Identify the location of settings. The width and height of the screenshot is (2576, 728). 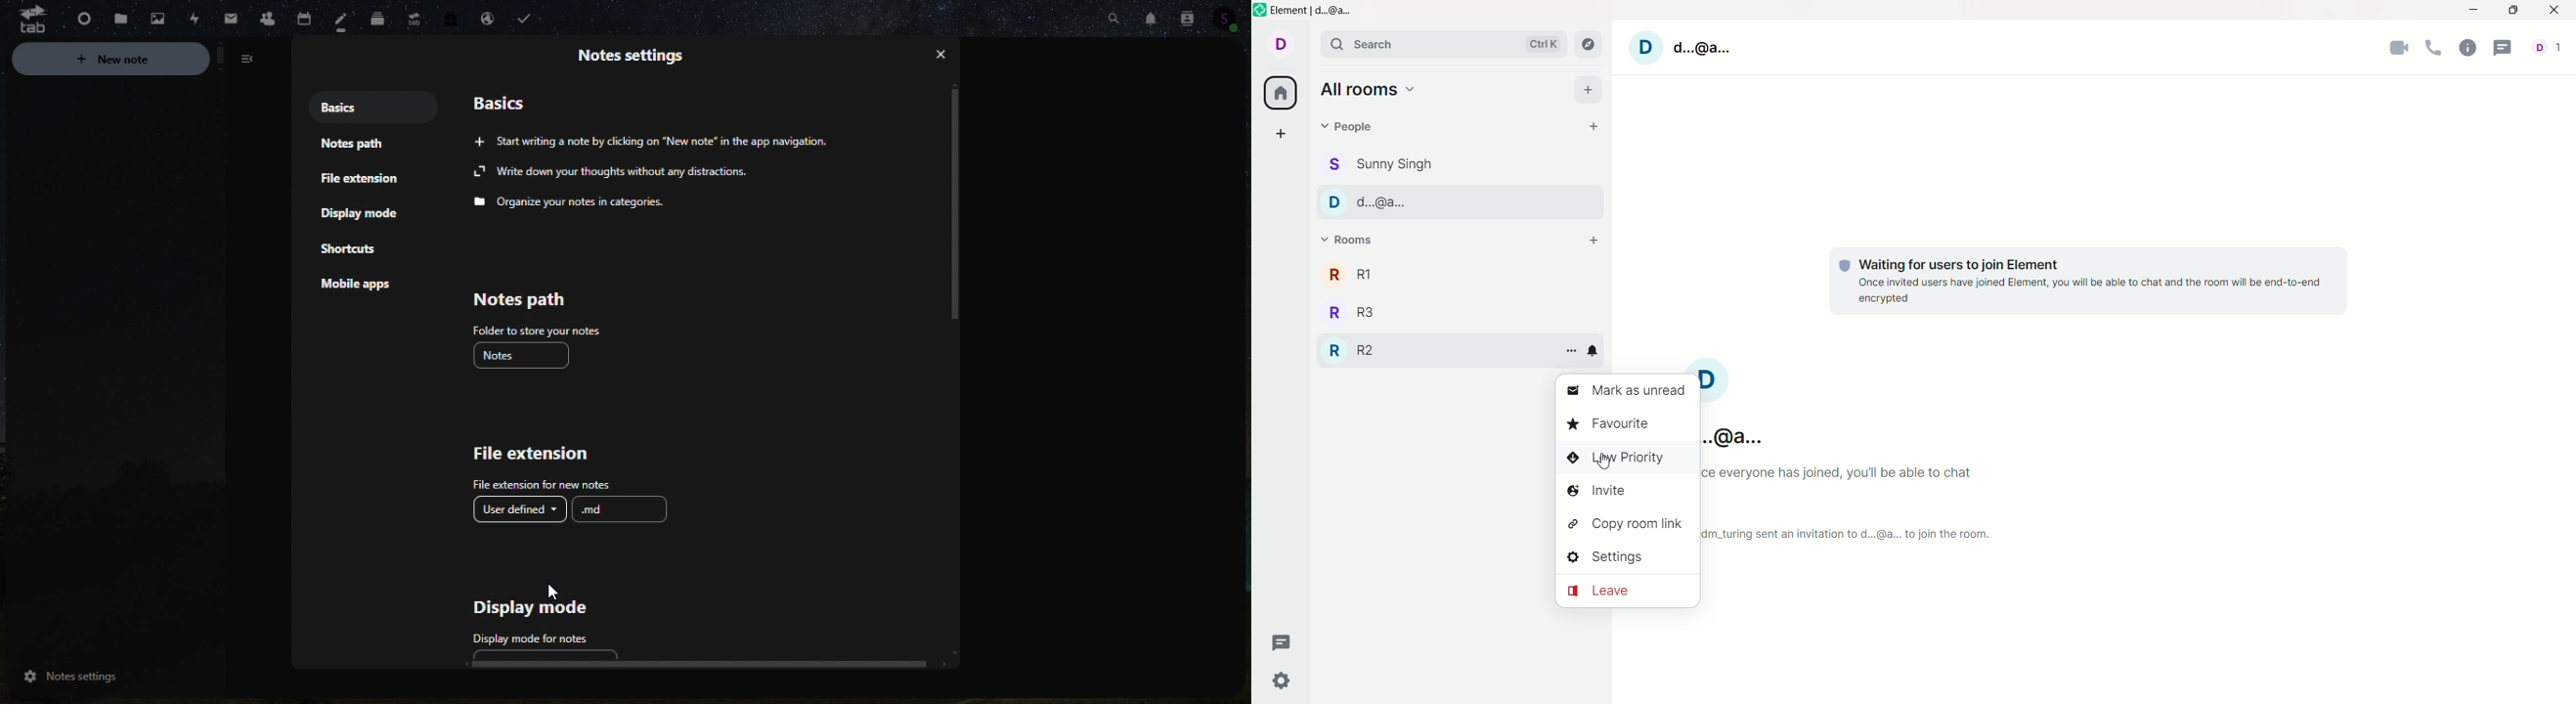
(1609, 558).